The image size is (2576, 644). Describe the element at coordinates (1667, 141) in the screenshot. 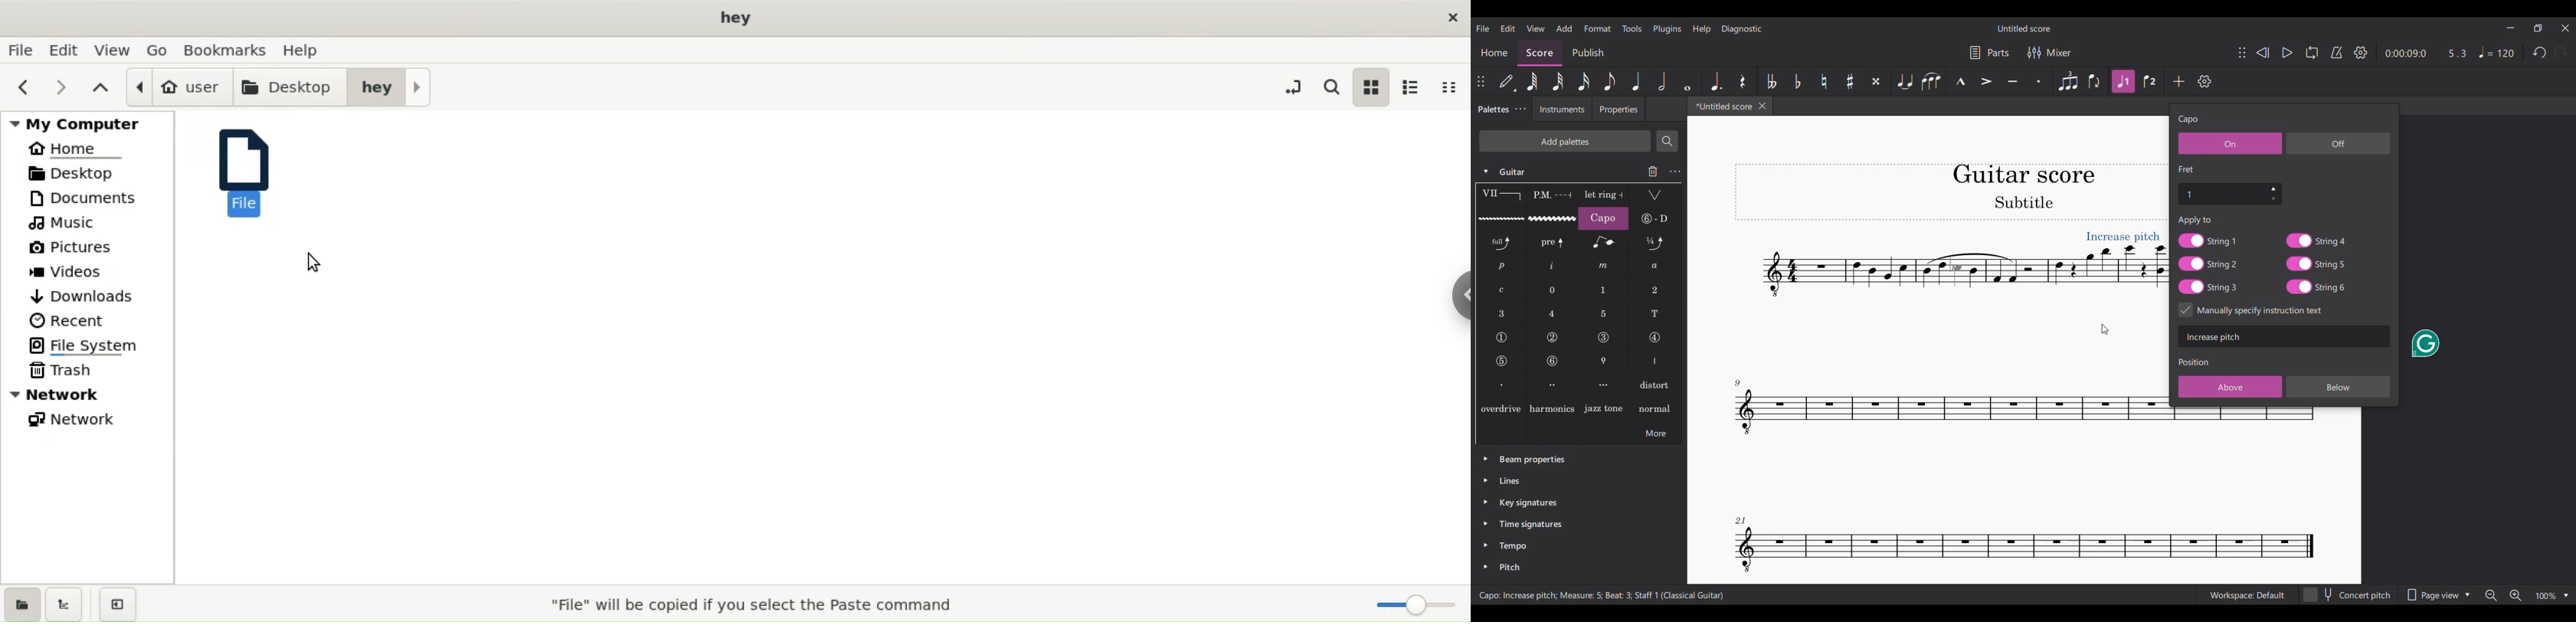

I see `Search` at that location.